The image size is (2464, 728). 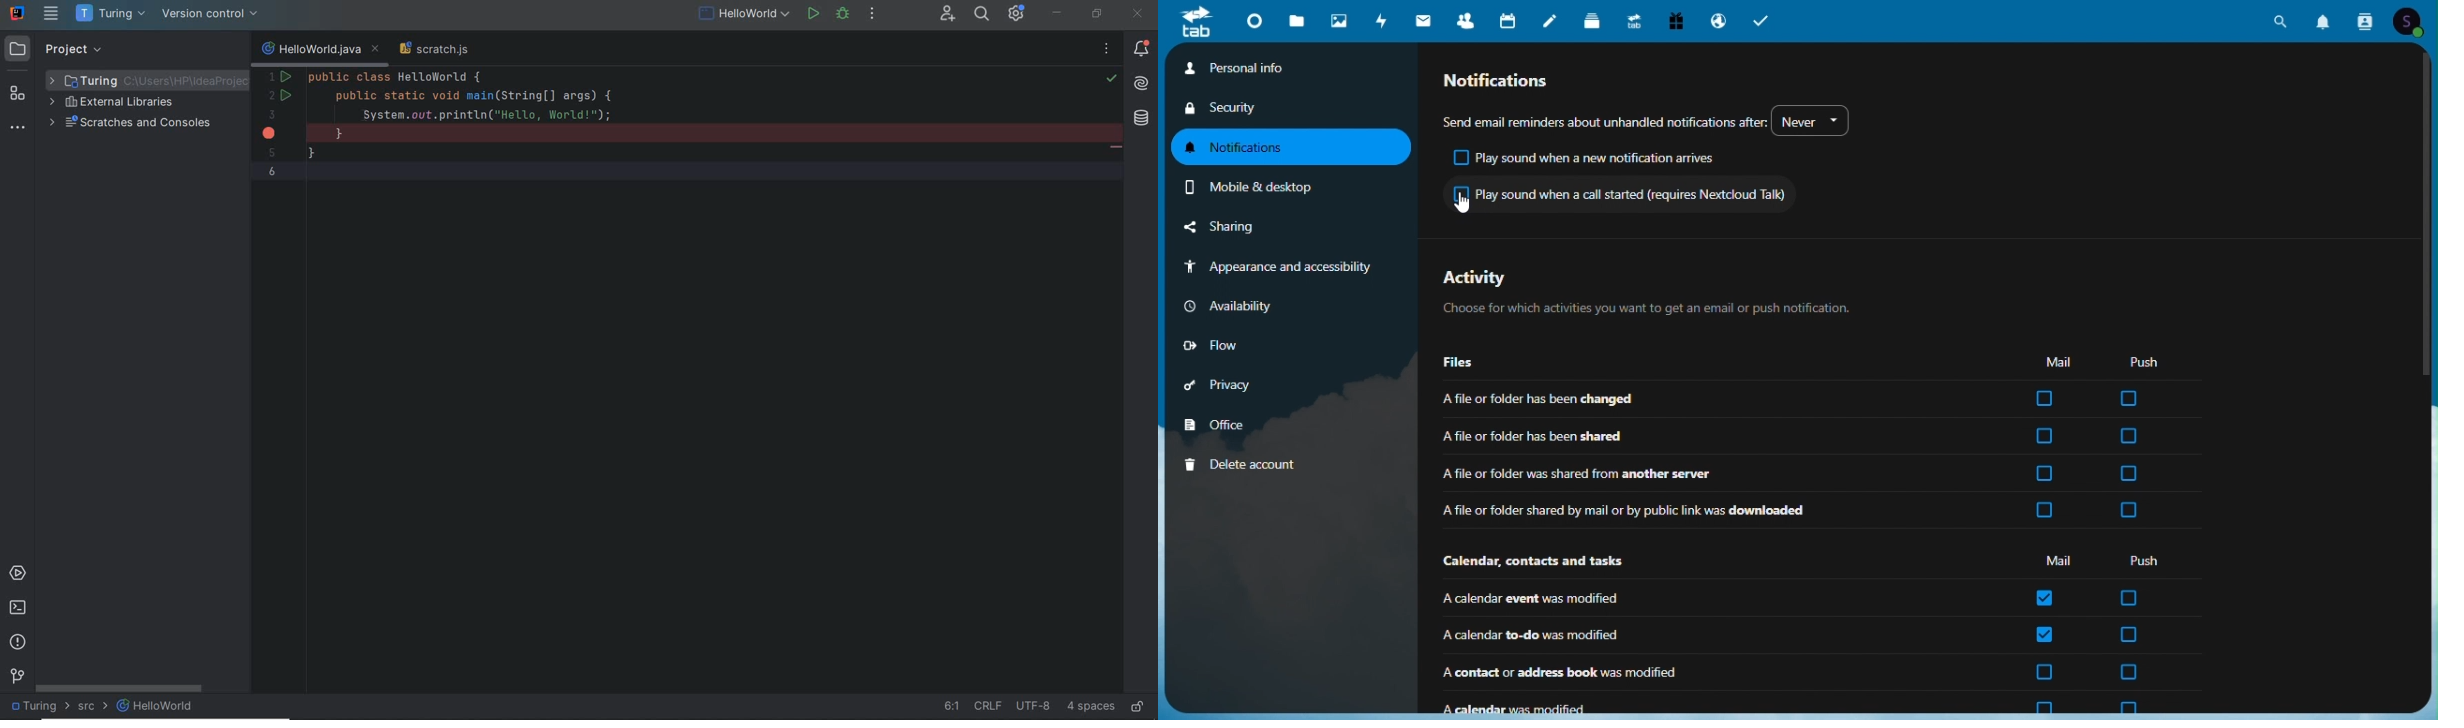 I want to click on text, so click(x=1604, y=117).